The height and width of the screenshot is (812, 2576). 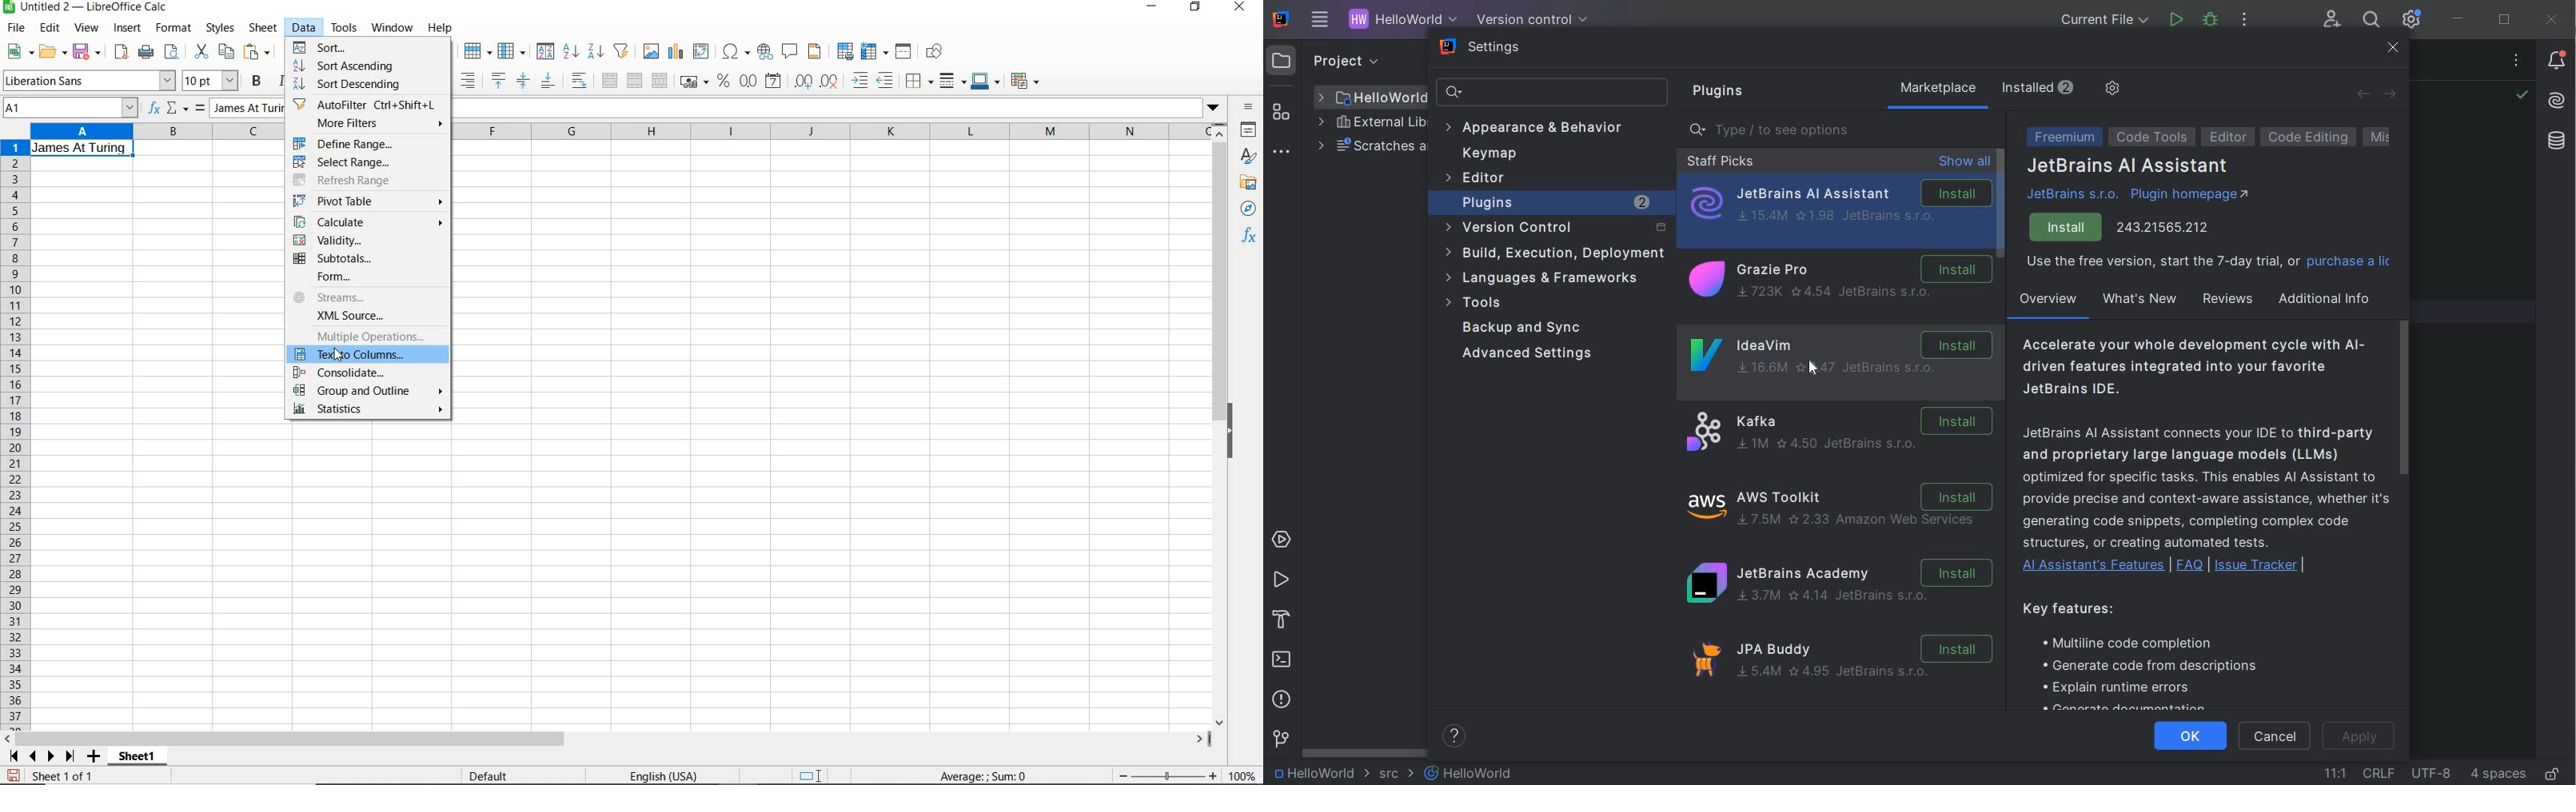 I want to click on formula, so click(x=1005, y=777).